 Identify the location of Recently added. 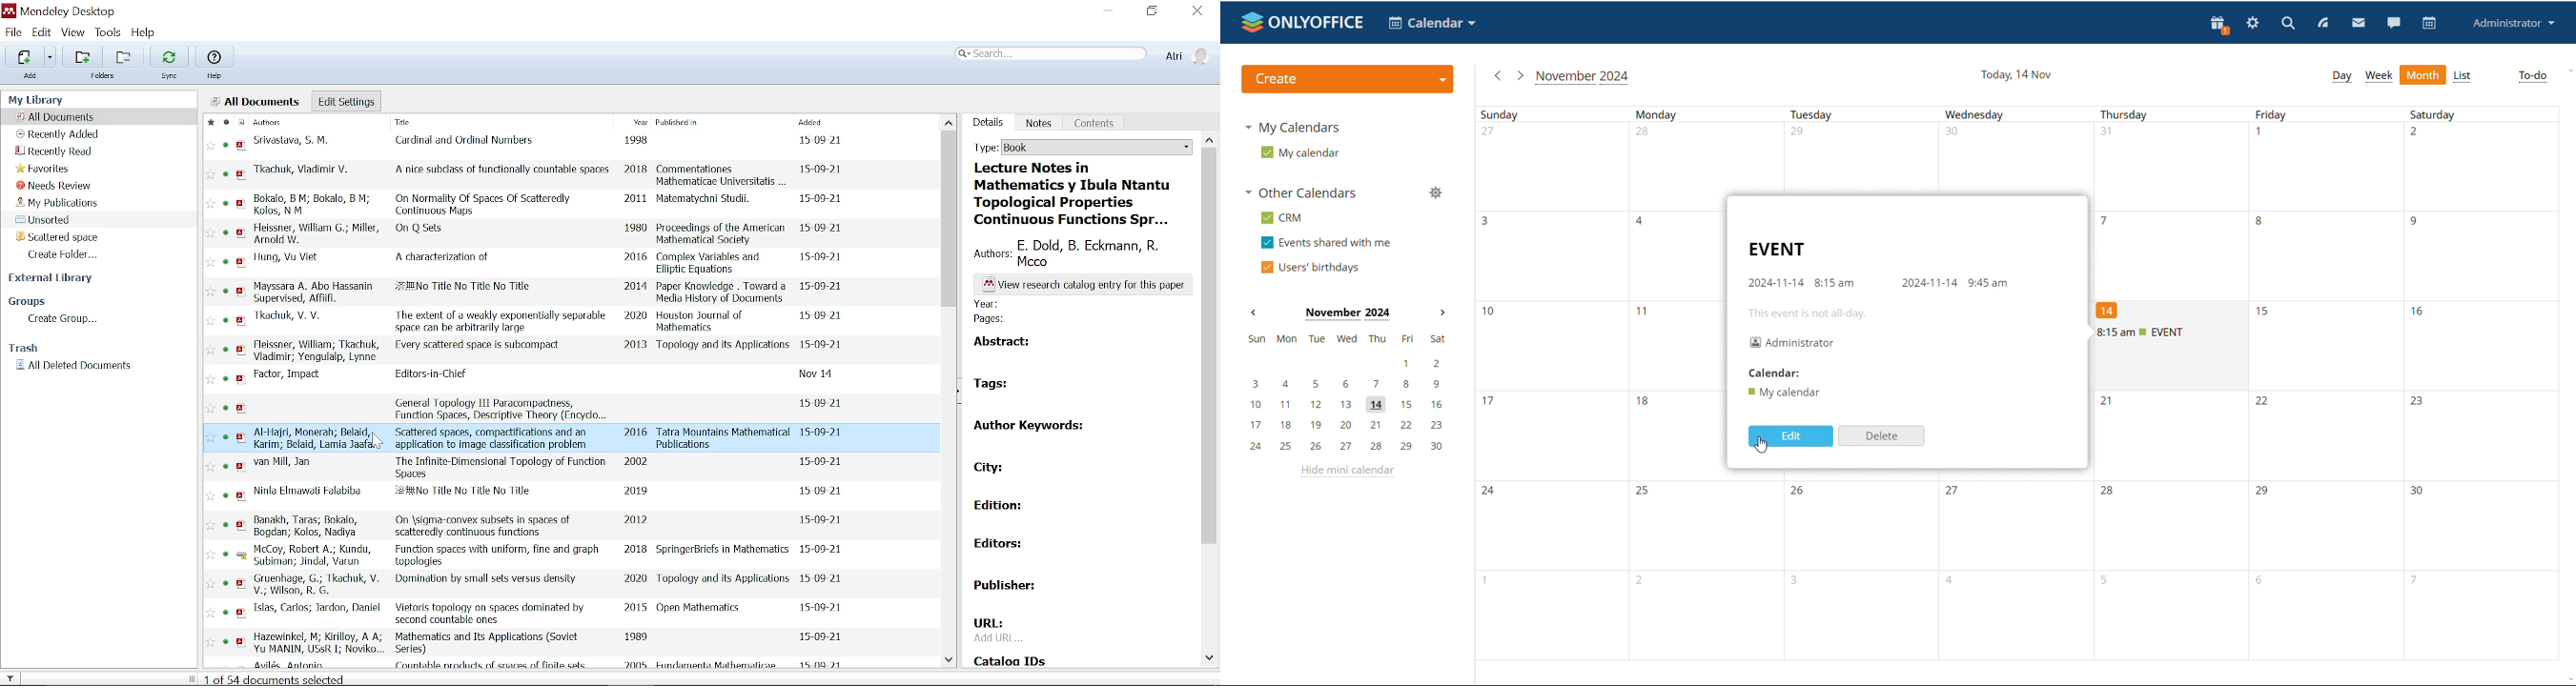
(60, 134).